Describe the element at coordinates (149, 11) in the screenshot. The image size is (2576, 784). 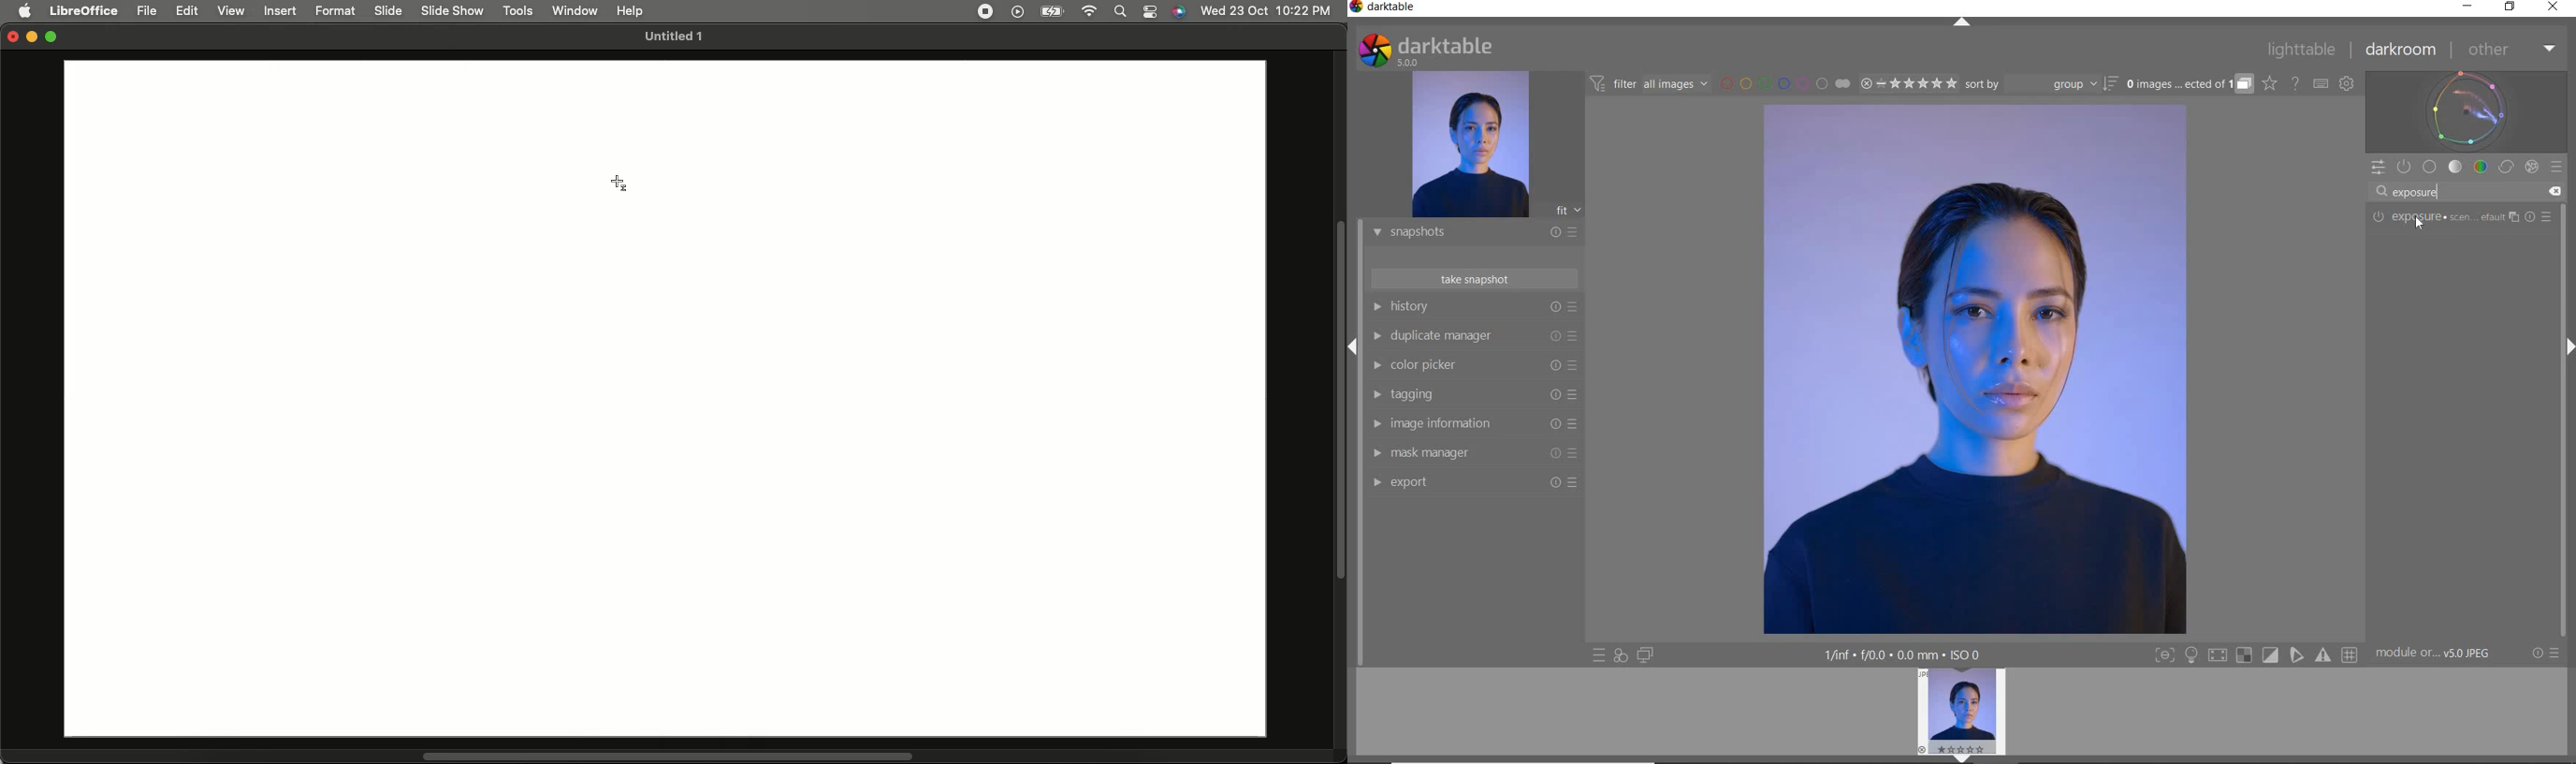
I see `File` at that location.